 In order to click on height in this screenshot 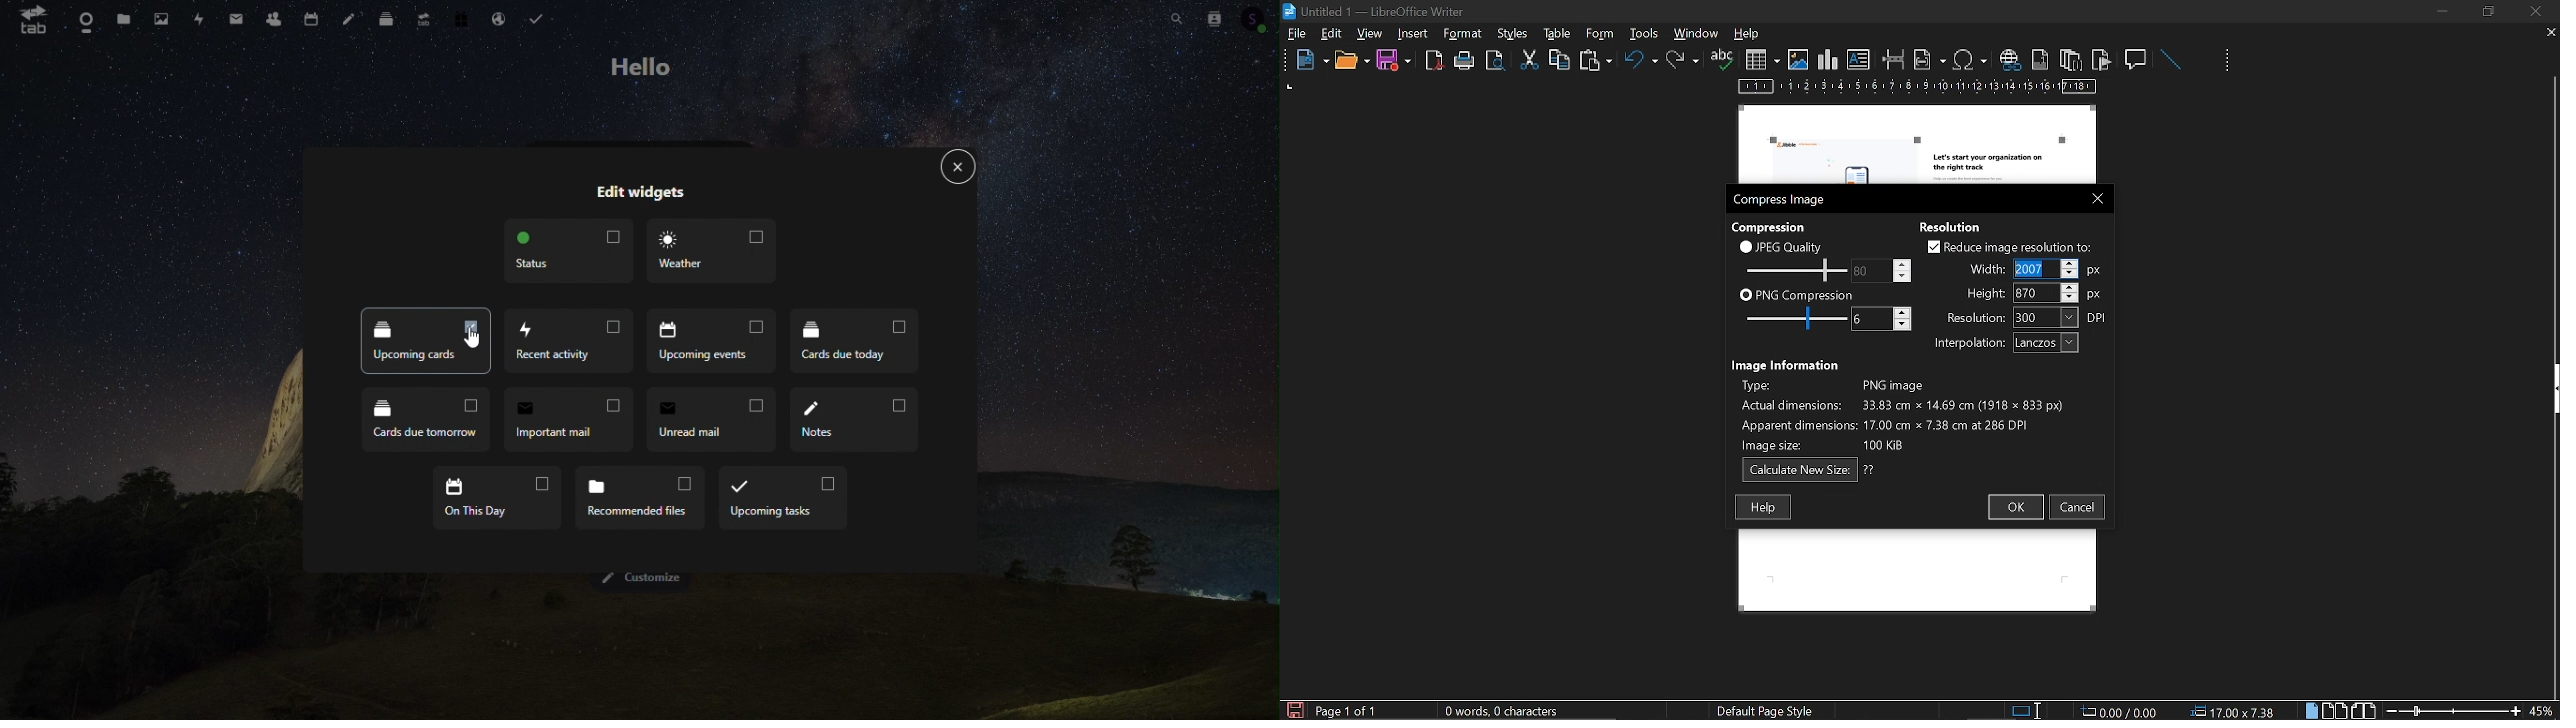, I will do `click(2034, 292)`.